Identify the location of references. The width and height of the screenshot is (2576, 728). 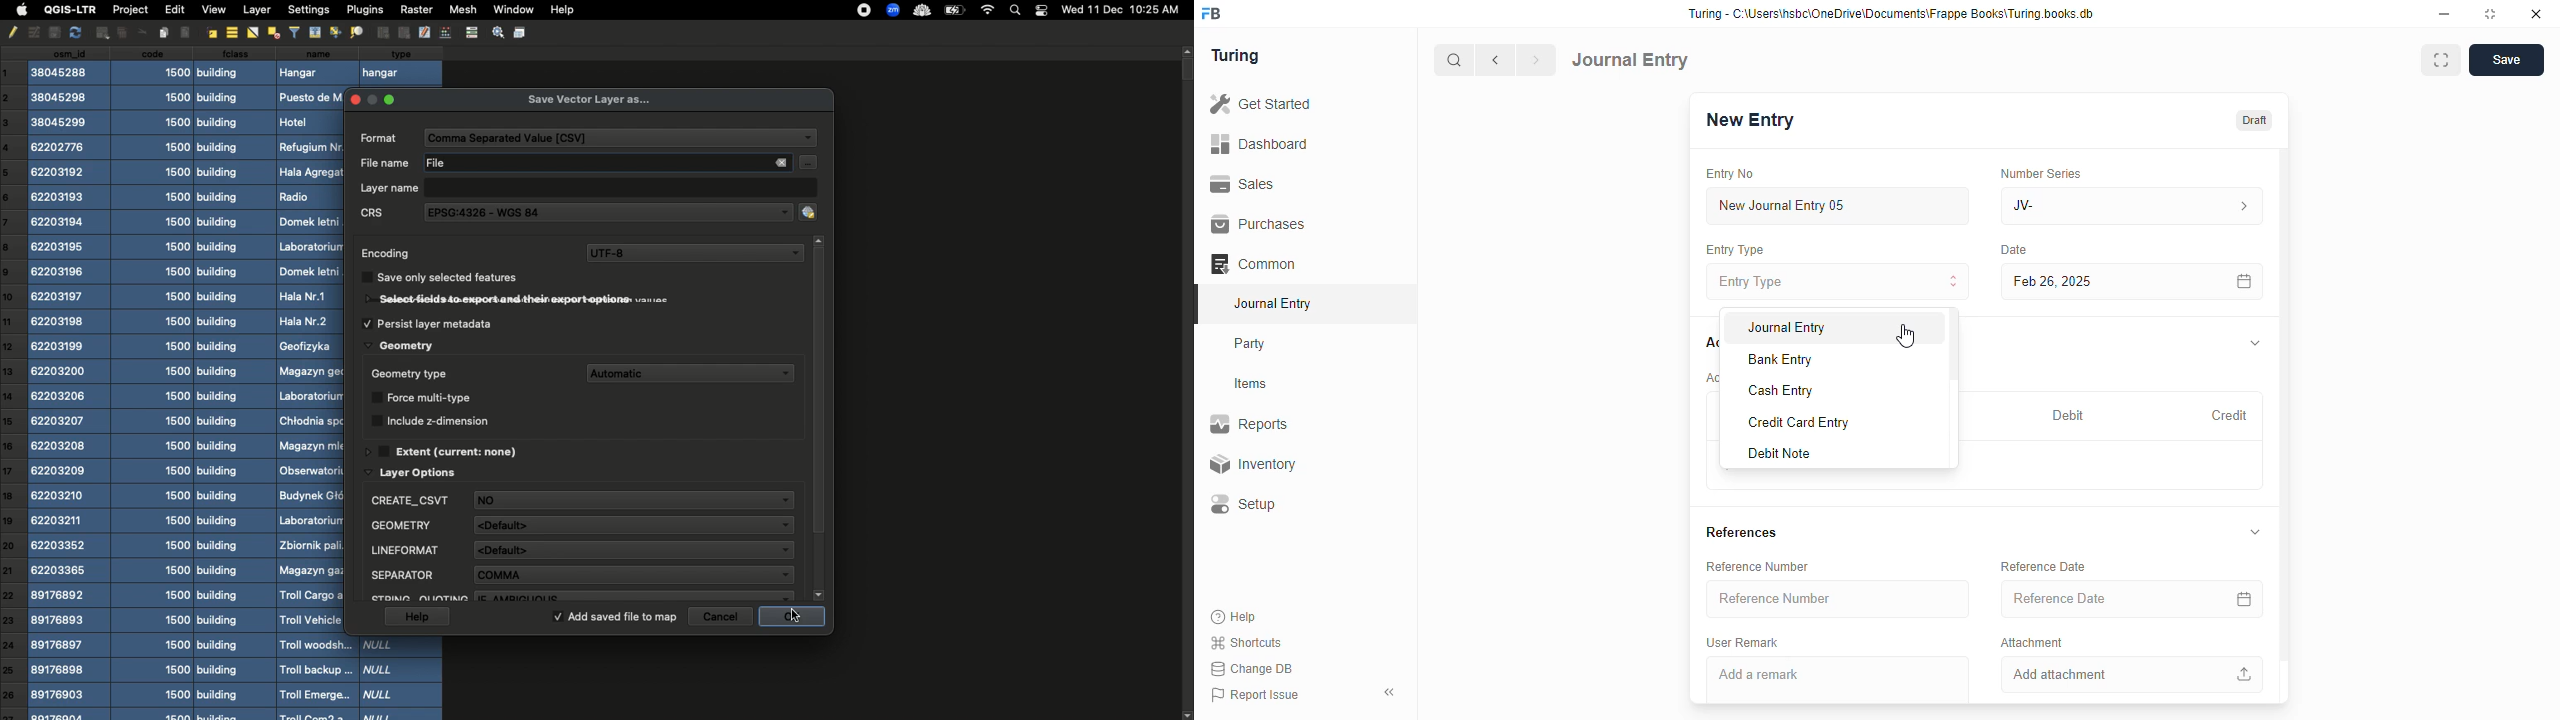
(1741, 533).